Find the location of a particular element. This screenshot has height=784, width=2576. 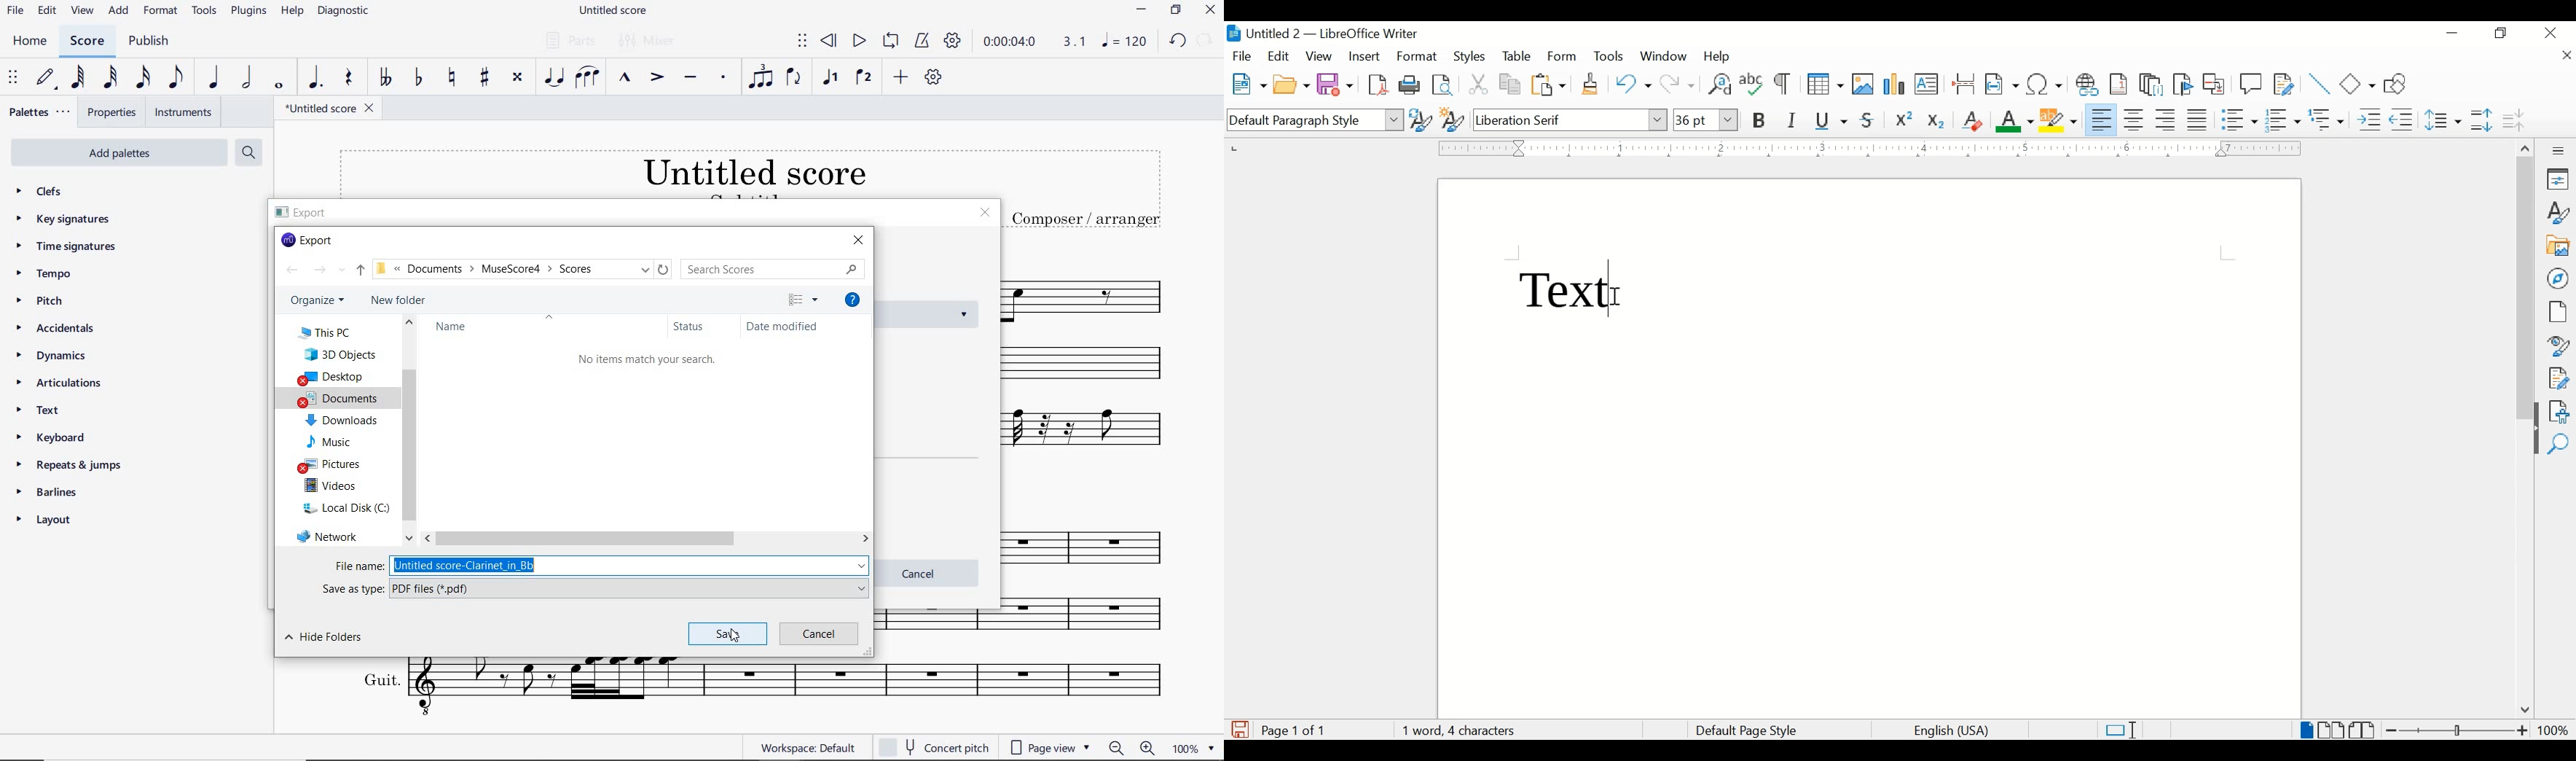

close is located at coordinates (2551, 32).